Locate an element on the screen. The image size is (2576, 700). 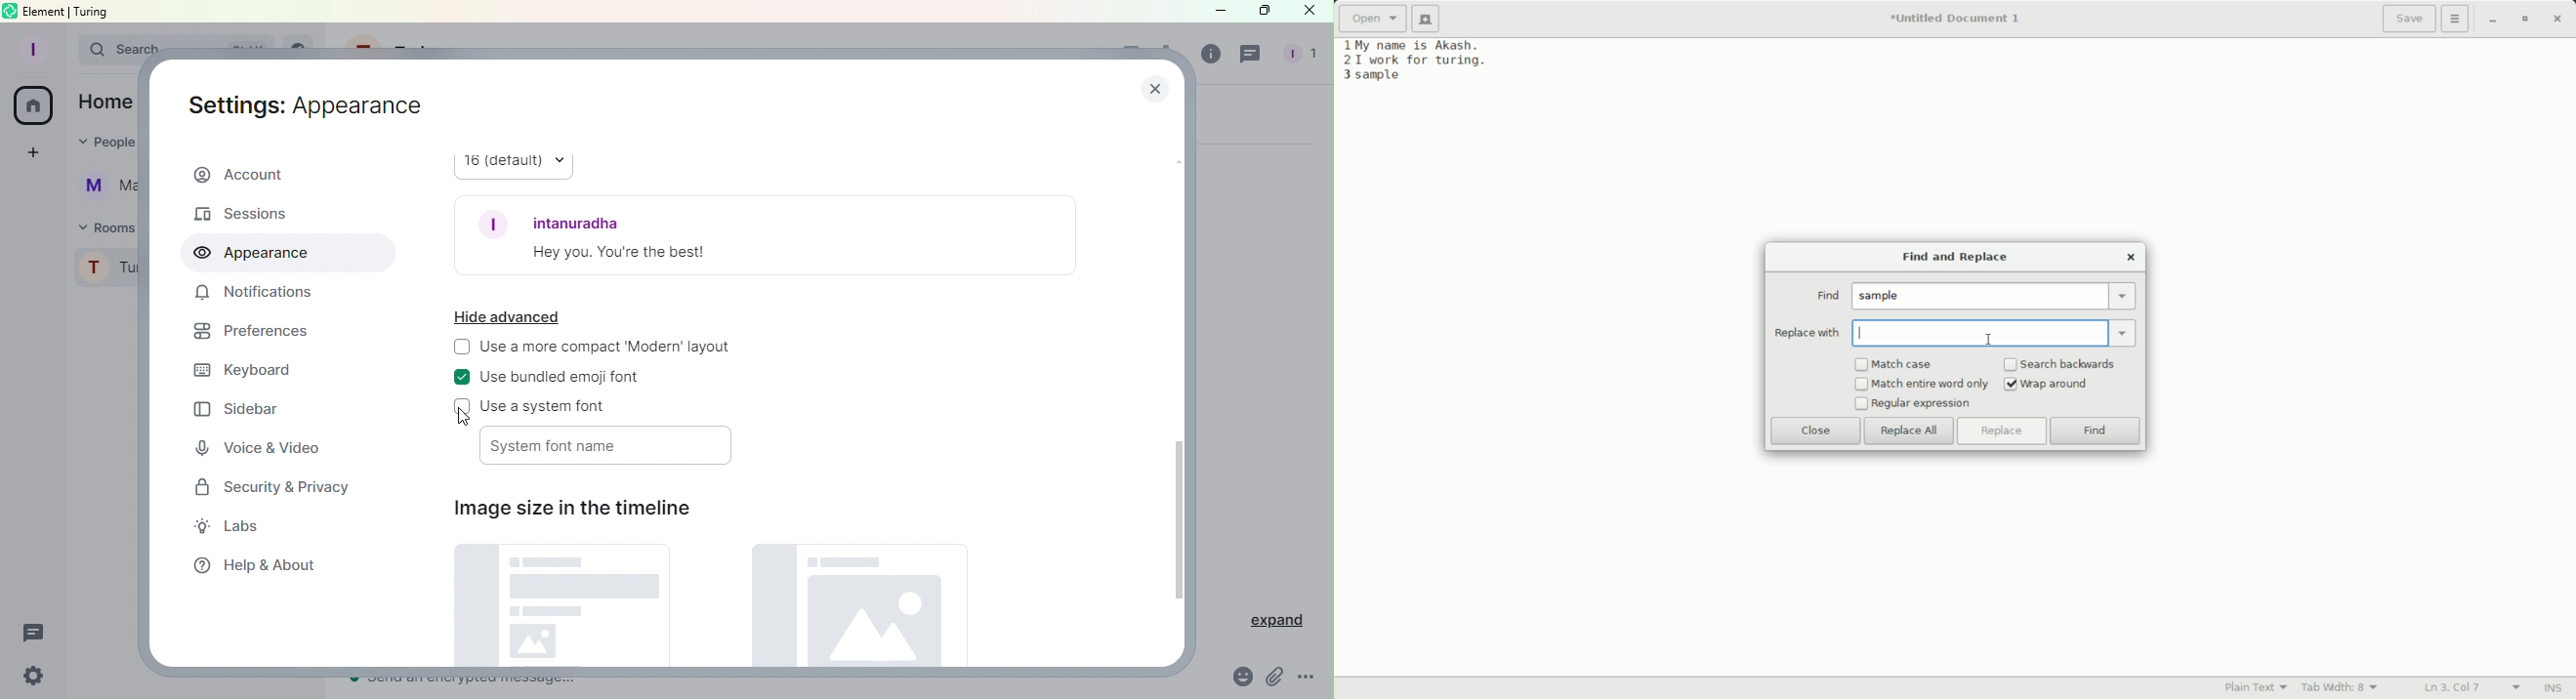
check box is located at coordinates (462, 347).